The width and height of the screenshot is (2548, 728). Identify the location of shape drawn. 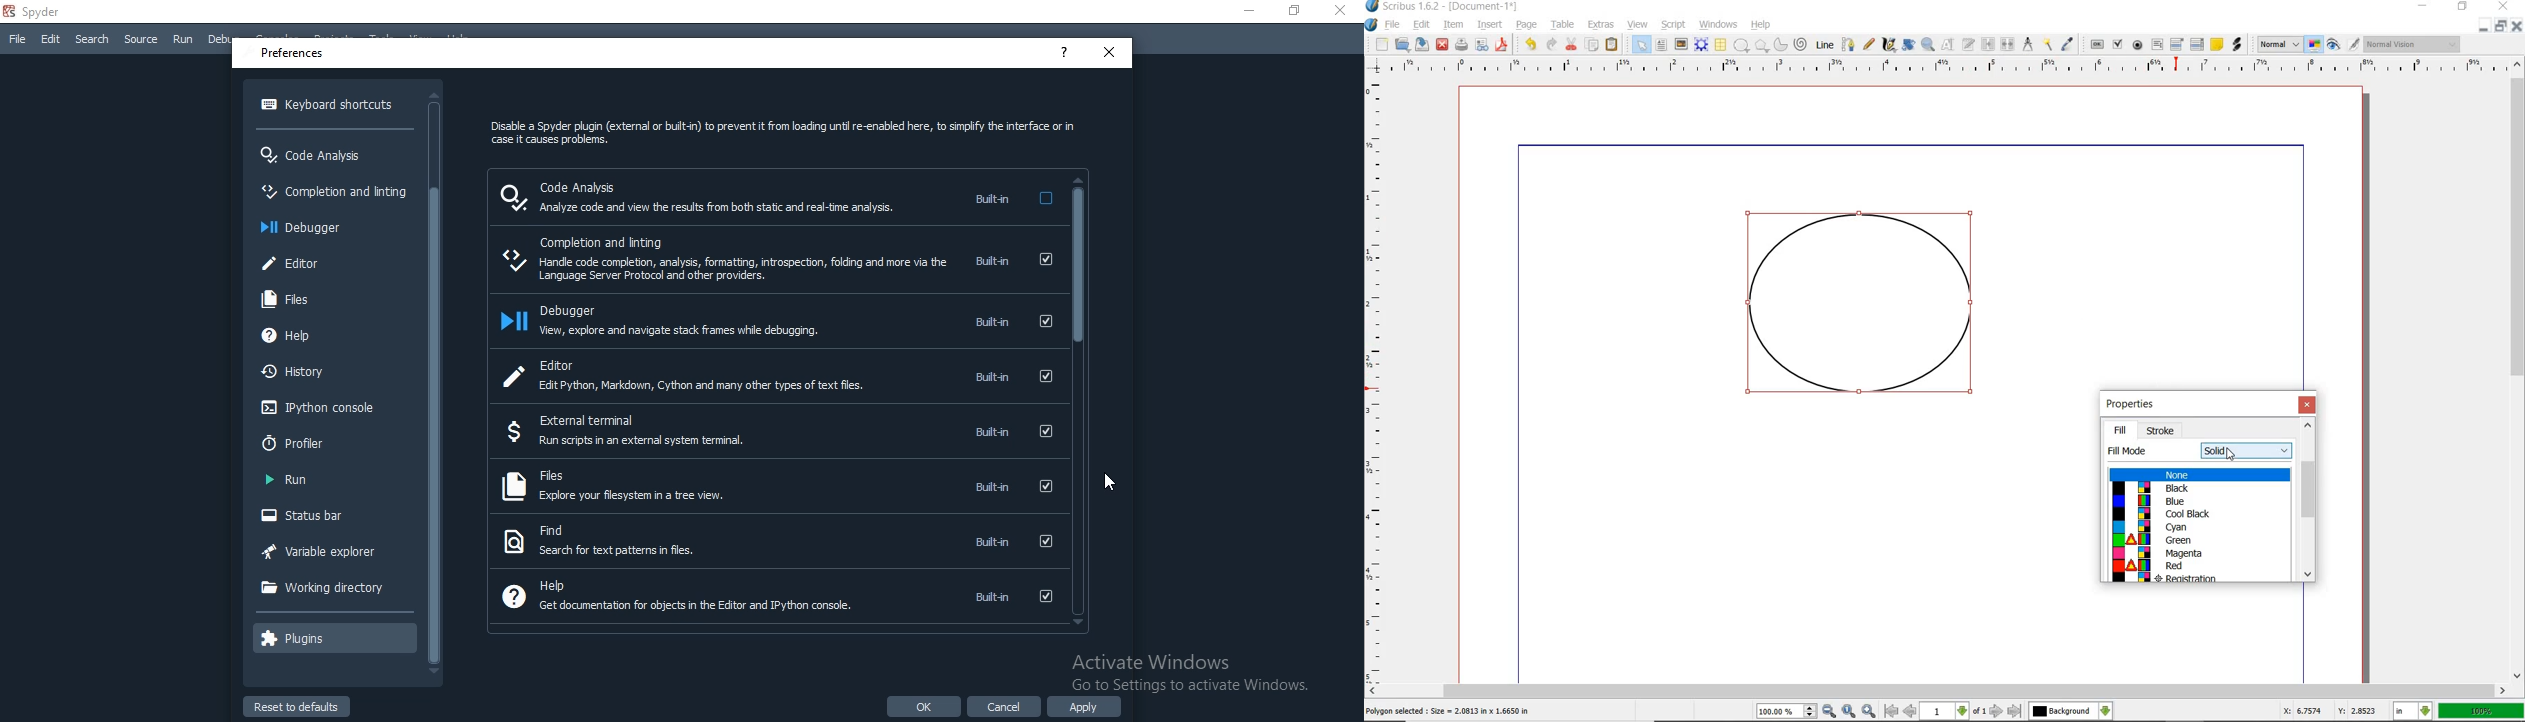
(1863, 311).